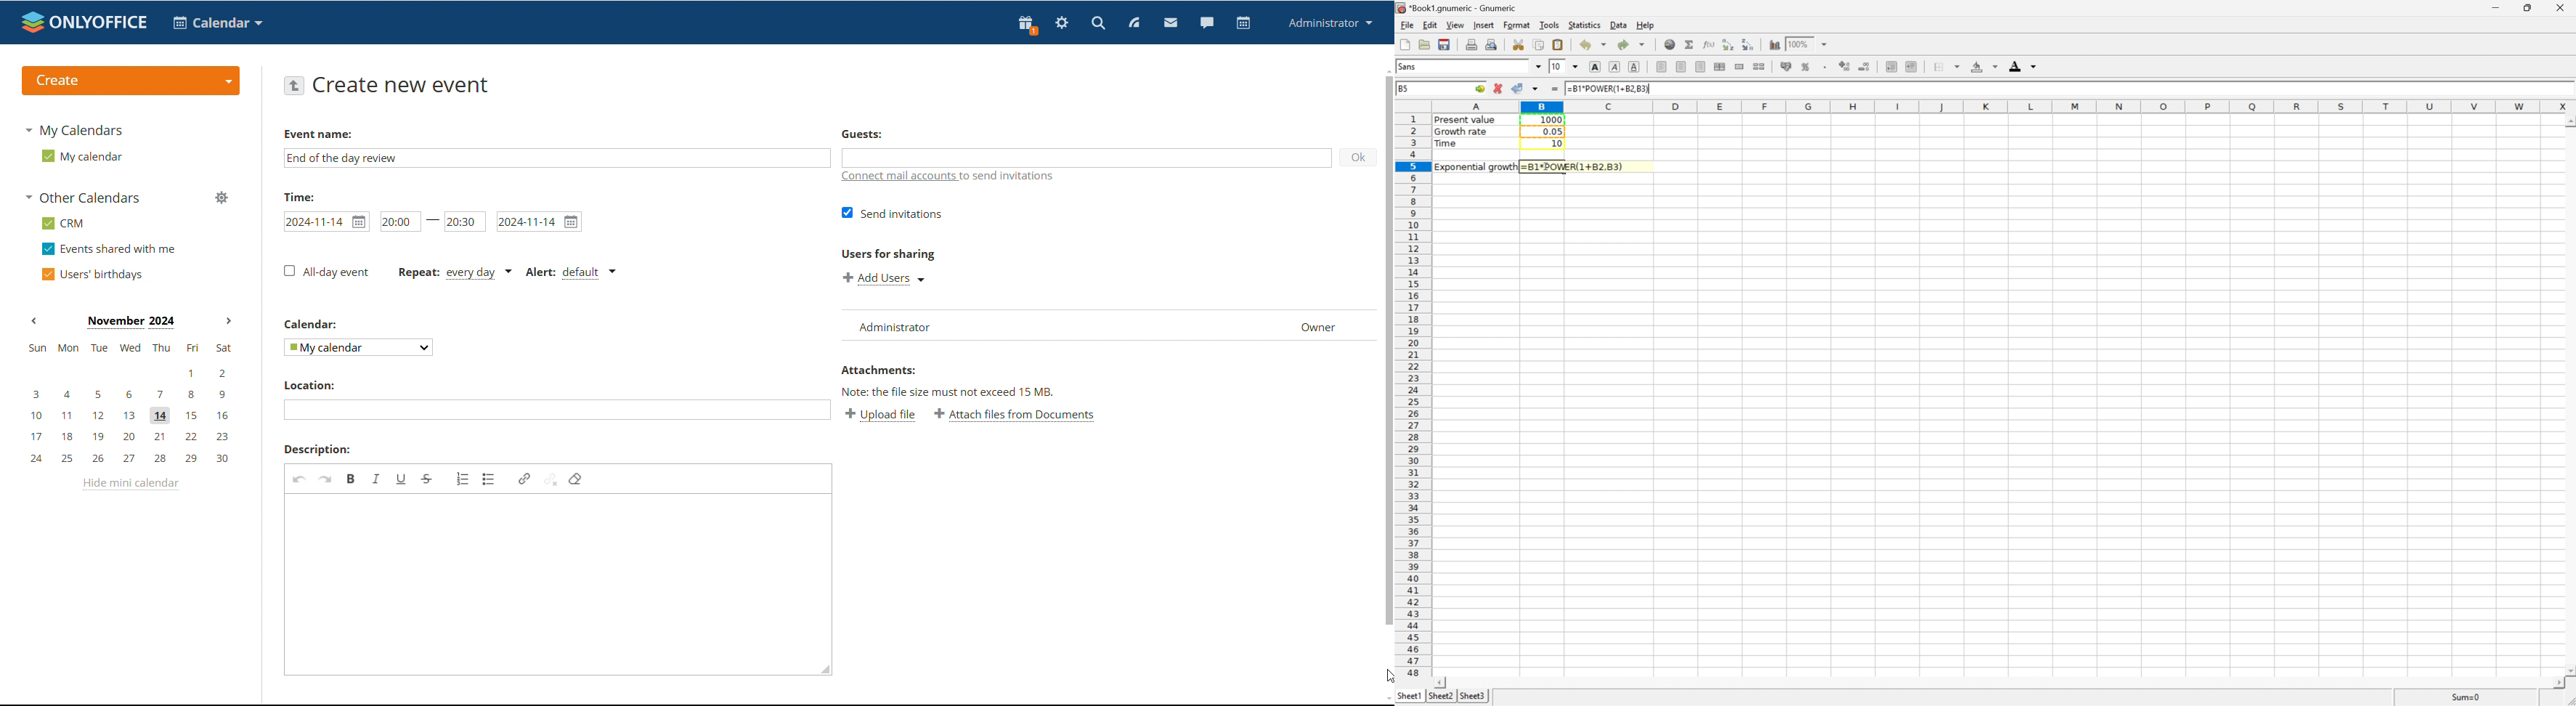  I want to click on Format the selection as percentage, so click(1806, 67).